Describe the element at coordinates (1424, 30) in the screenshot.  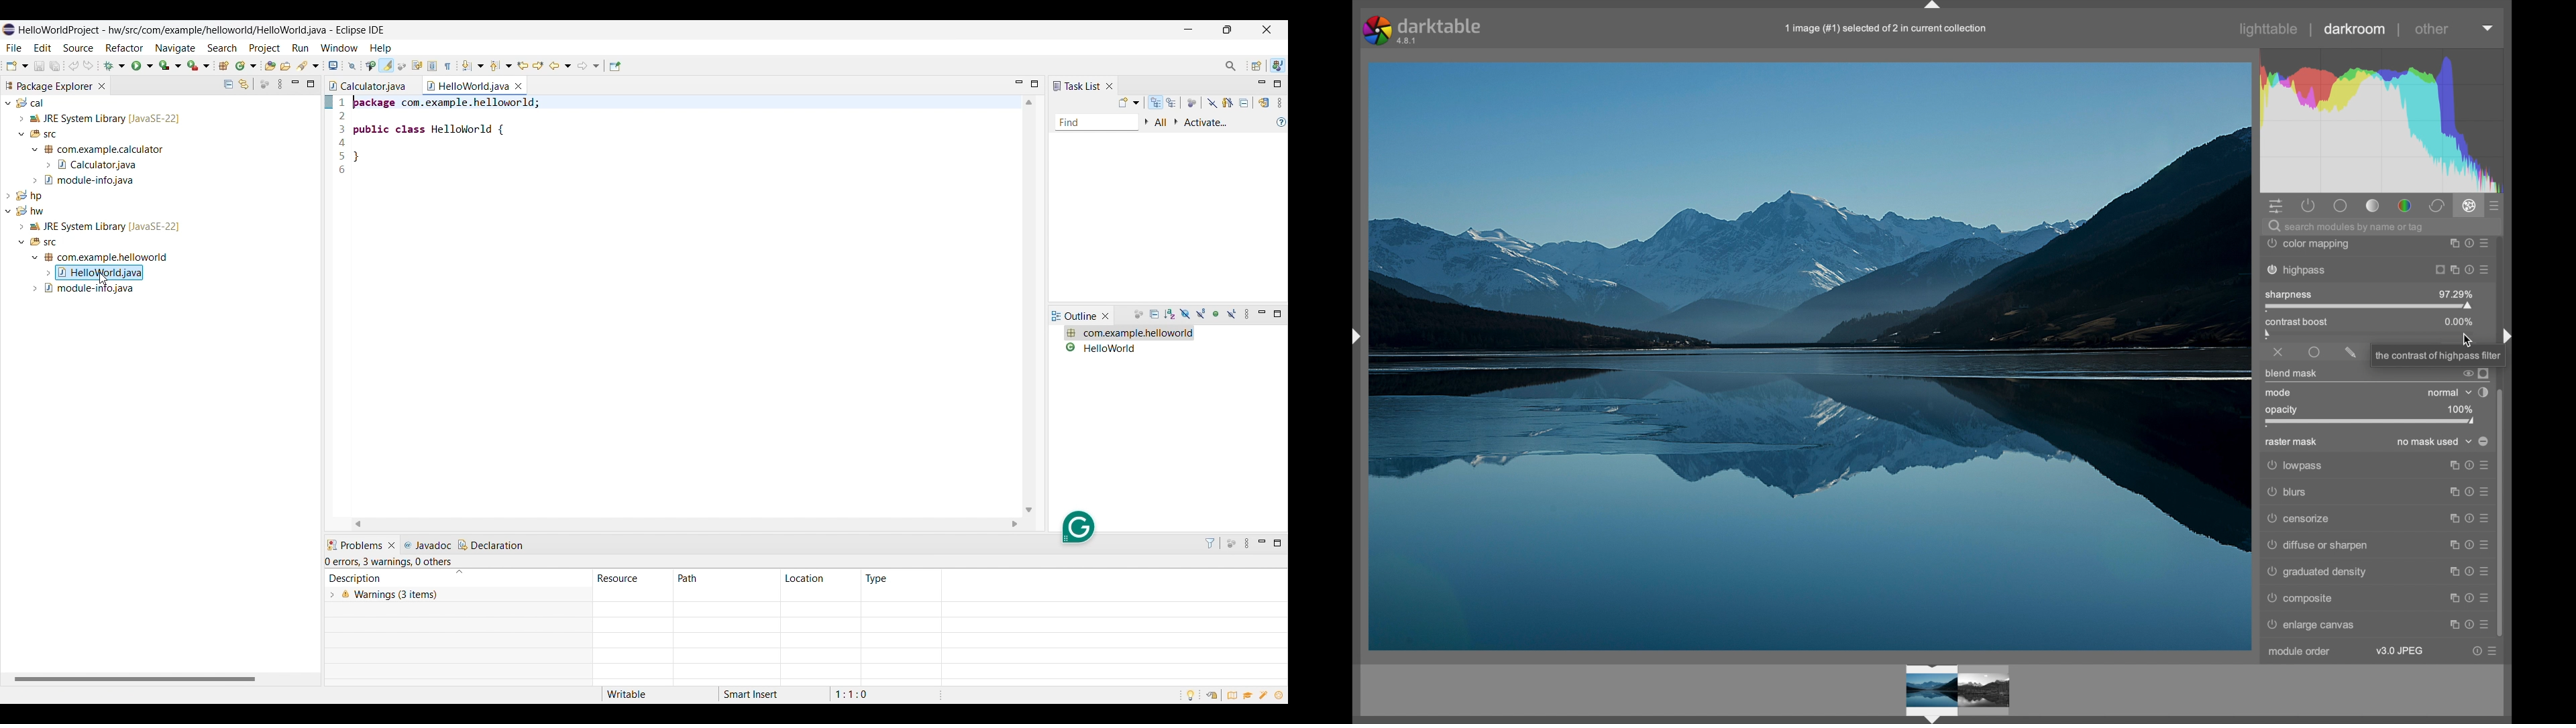
I see `darktable` at that location.